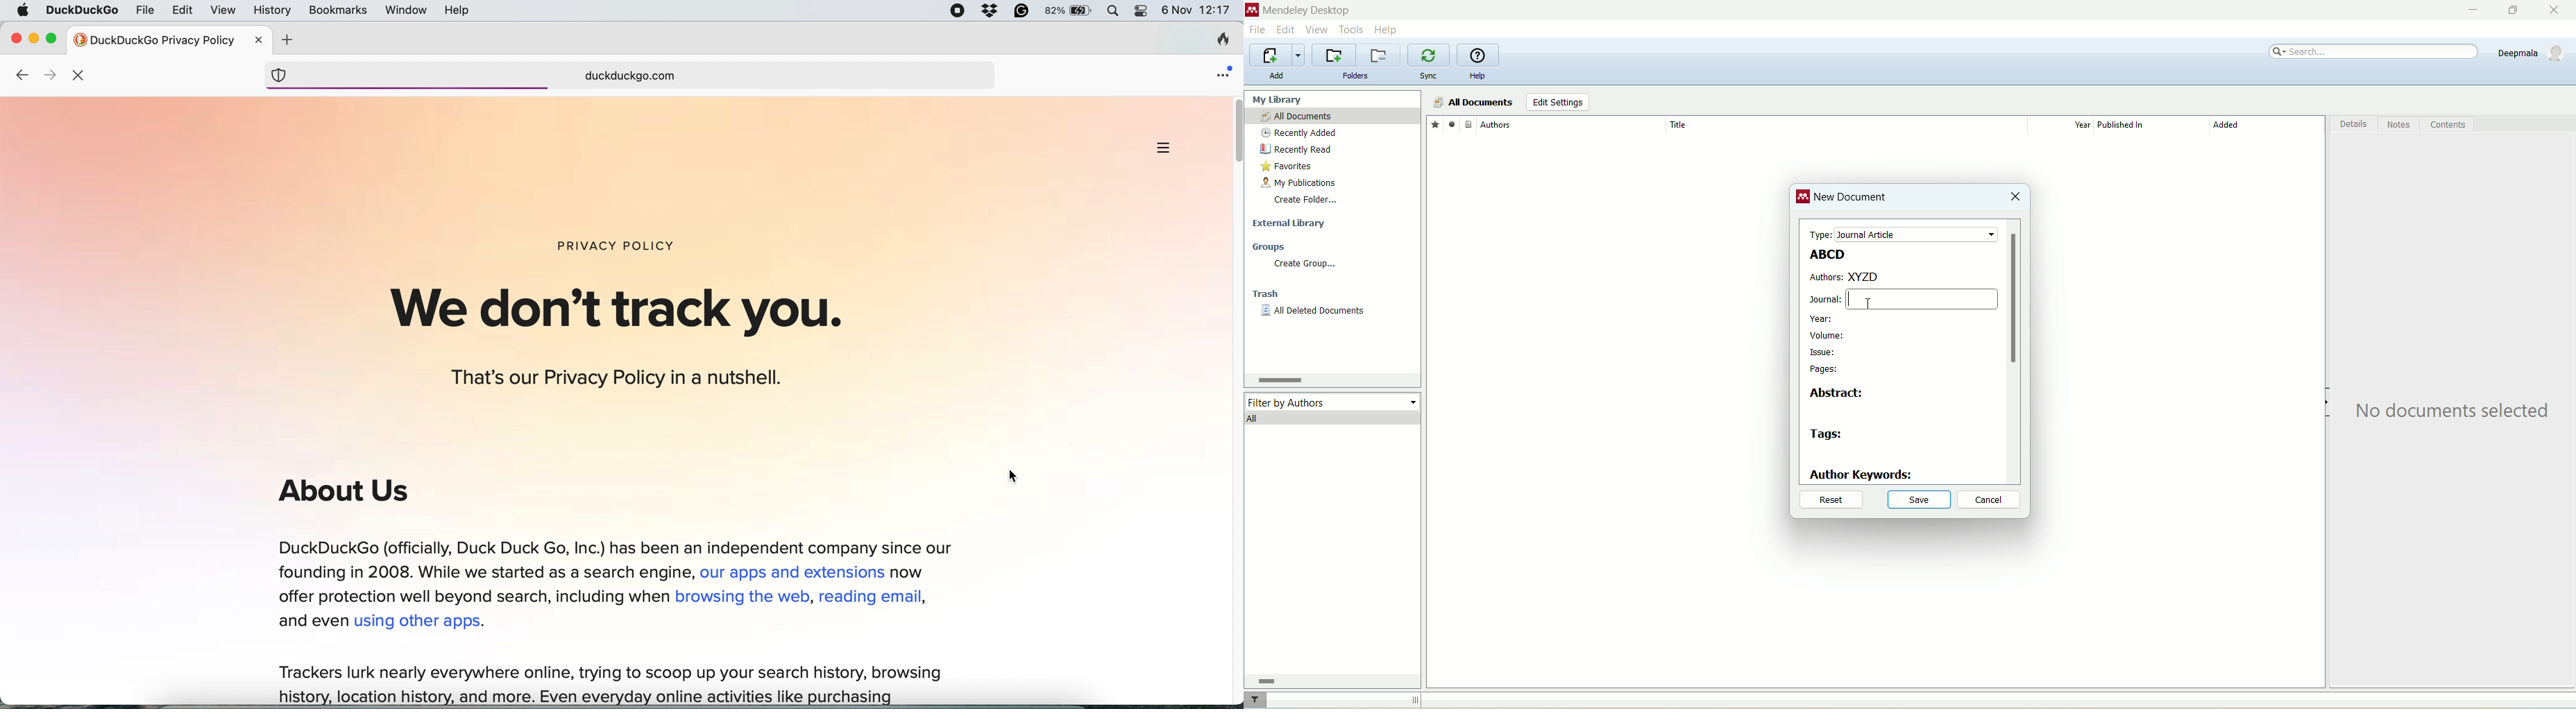  I want to click on screen recorder, so click(962, 13).